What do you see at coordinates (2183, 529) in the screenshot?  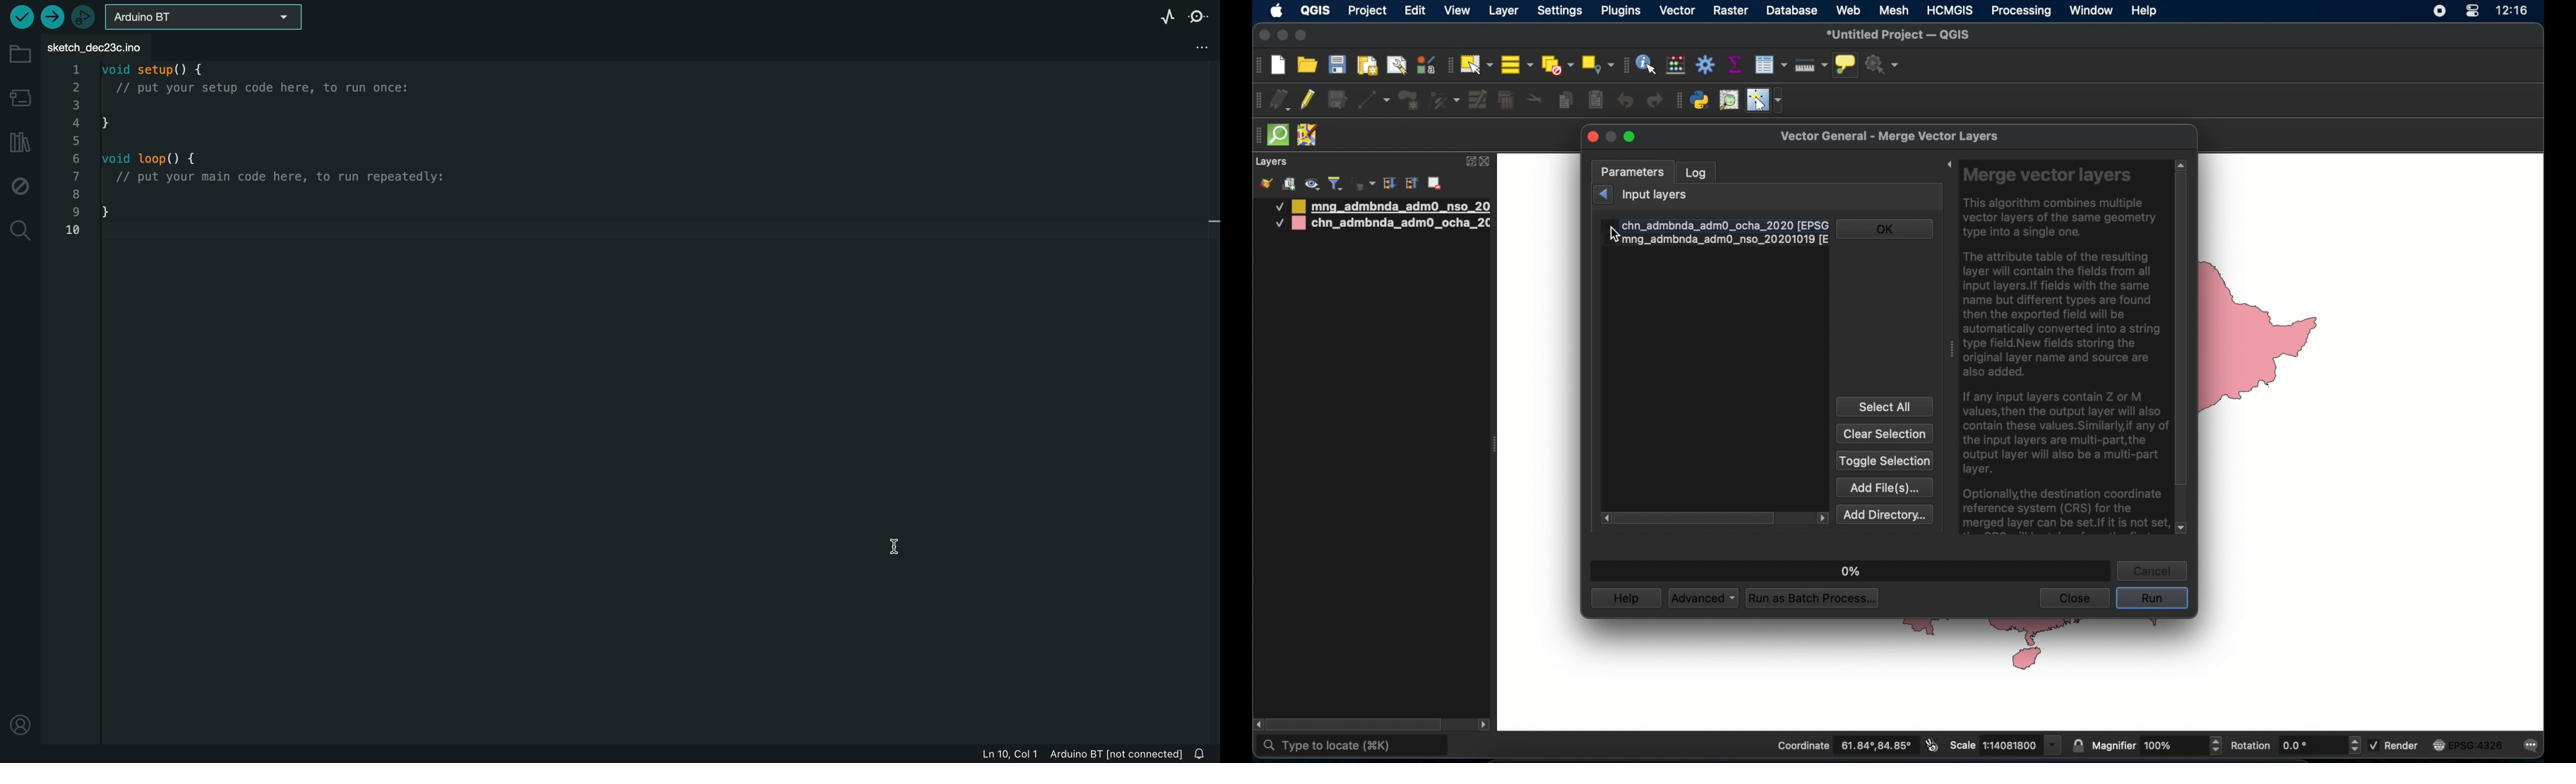 I see `scroll down arrow` at bounding box center [2183, 529].